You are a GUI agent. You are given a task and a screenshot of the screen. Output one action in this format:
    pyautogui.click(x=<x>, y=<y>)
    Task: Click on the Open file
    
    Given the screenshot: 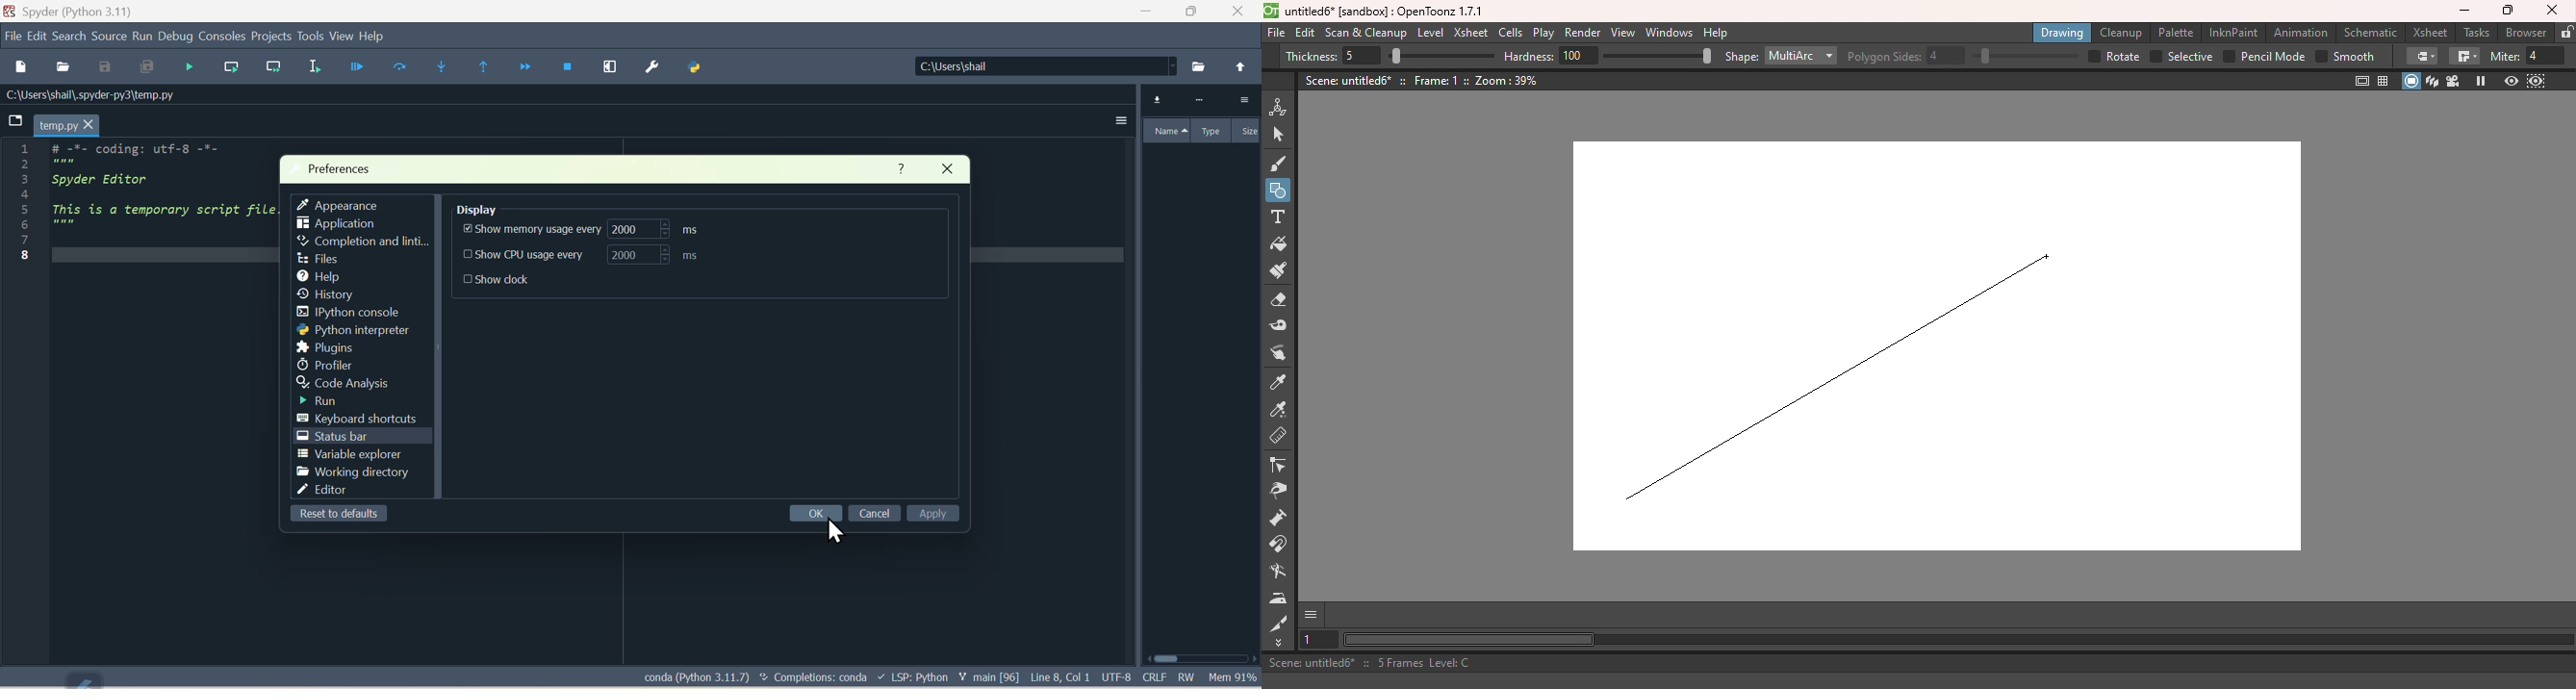 What is the action you would take?
    pyautogui.click(x=63, y=66)
    